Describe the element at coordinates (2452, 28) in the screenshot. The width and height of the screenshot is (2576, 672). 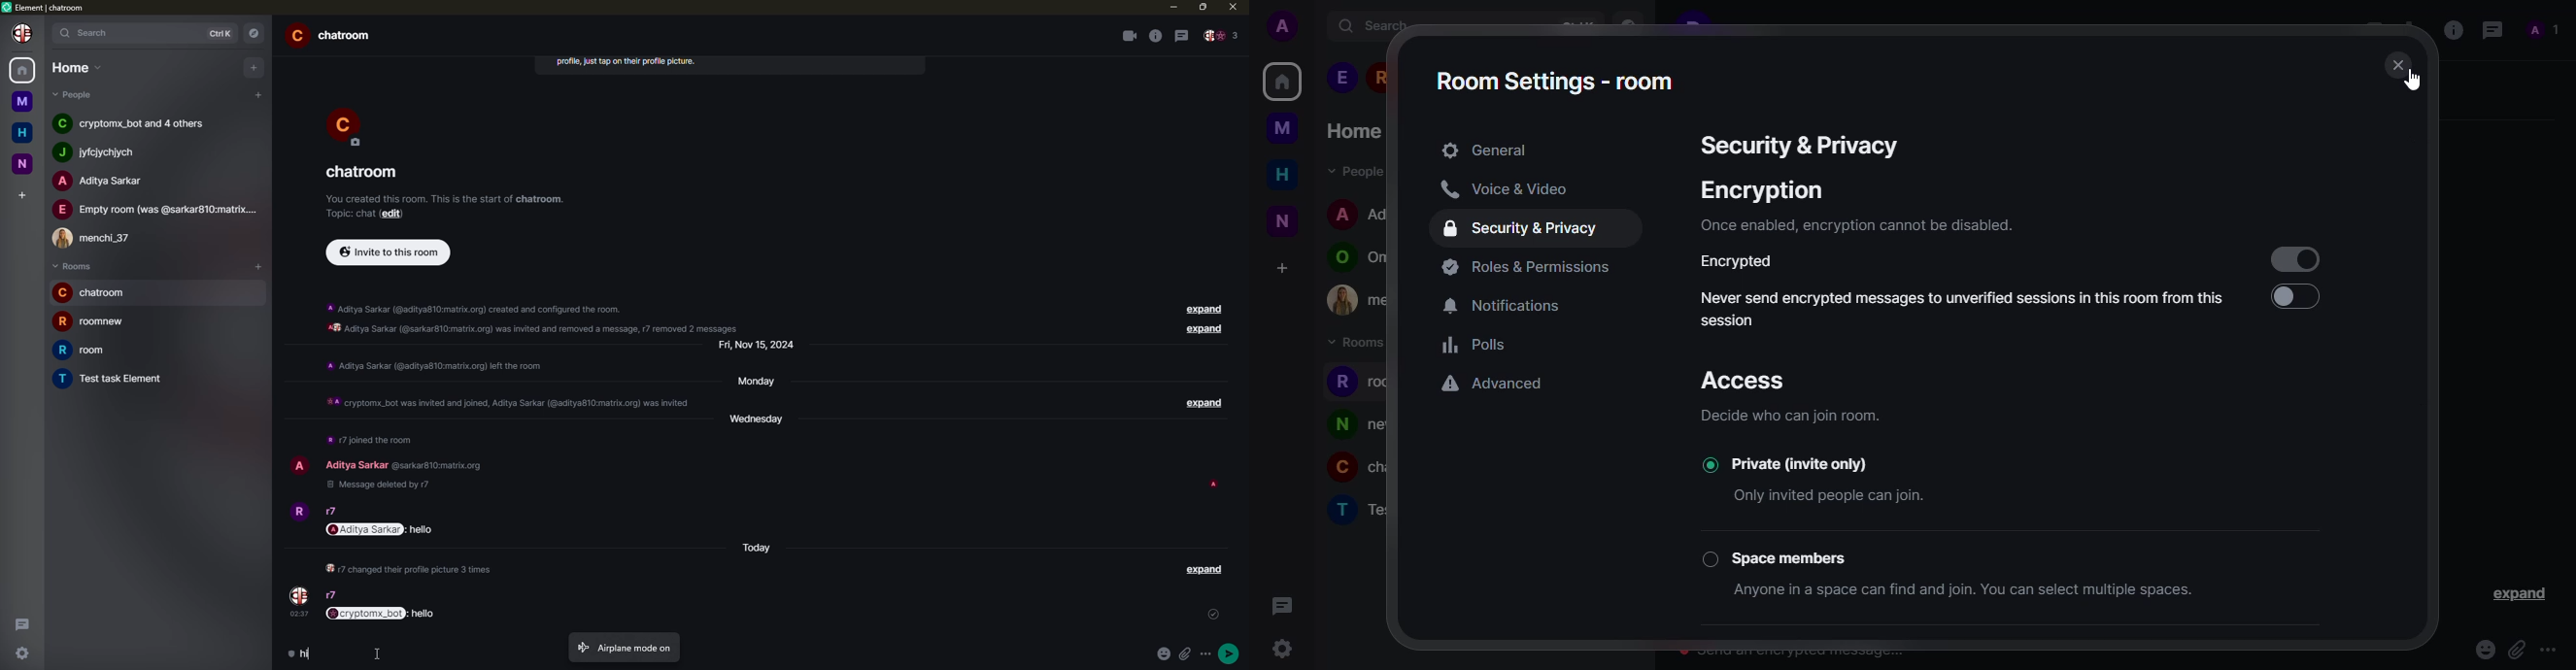
I see `info` at that location.